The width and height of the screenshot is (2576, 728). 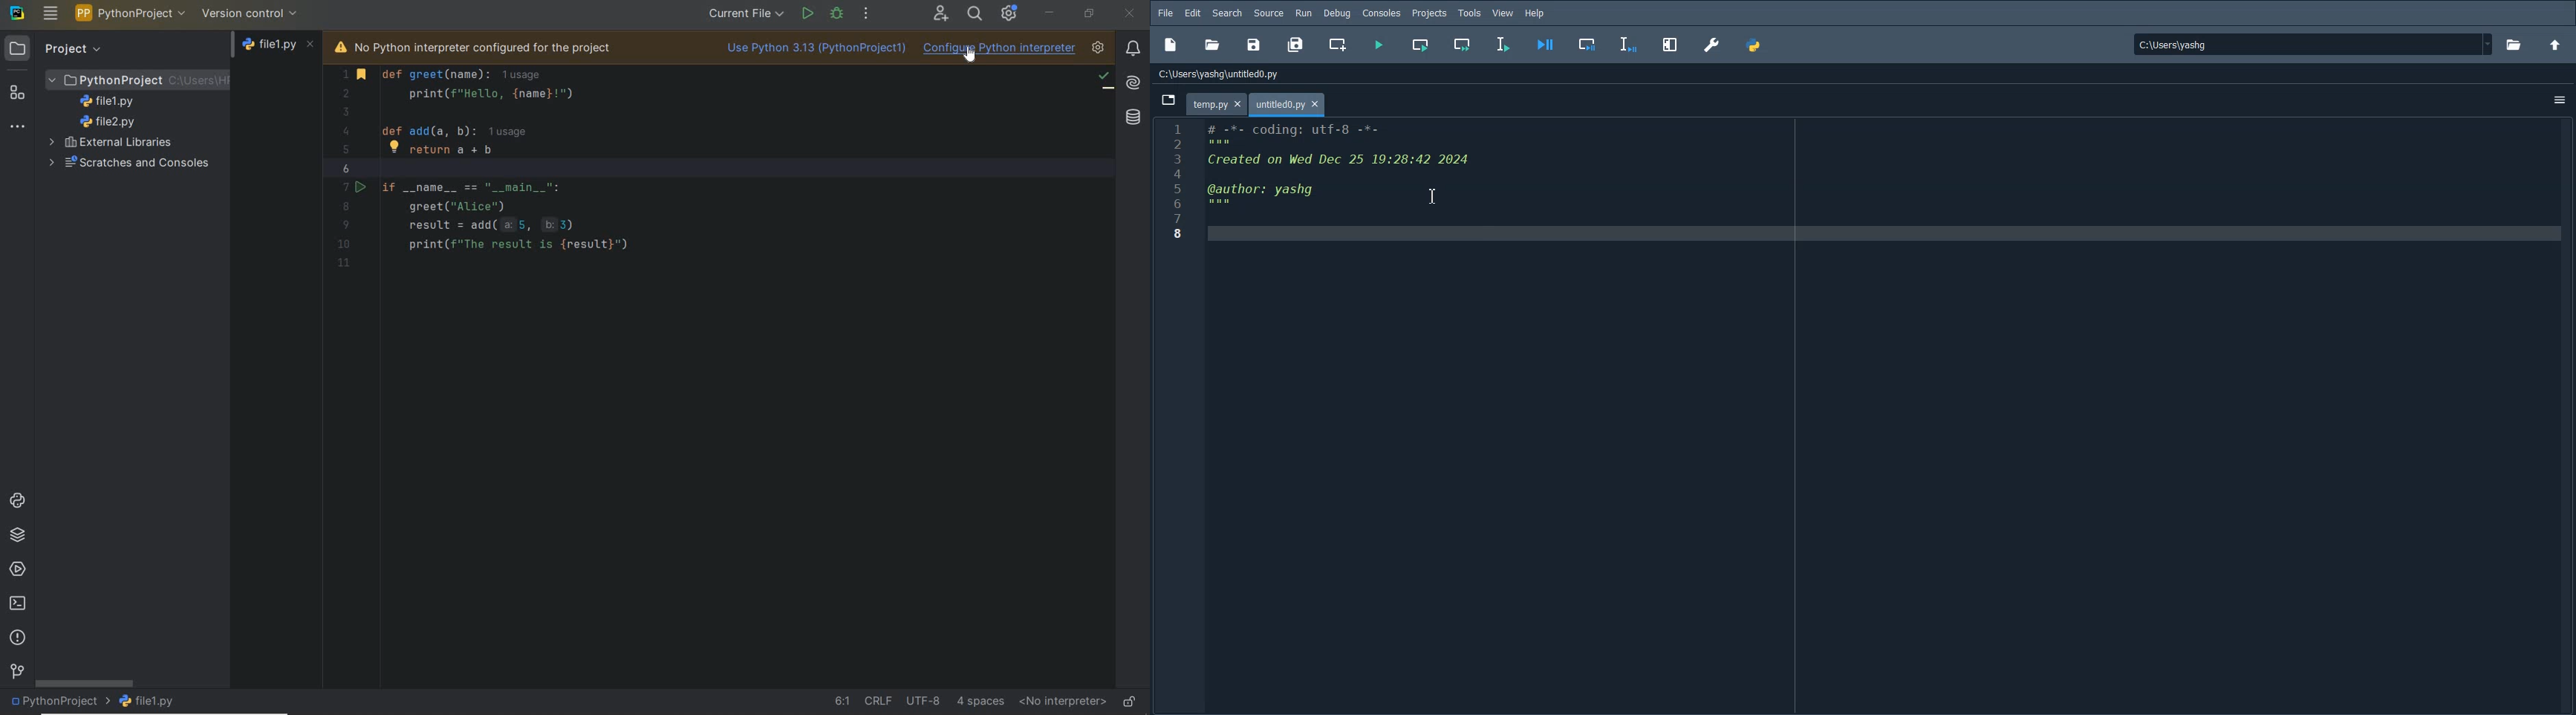 I want to click on Save all File, so click(x=1296, y=44).